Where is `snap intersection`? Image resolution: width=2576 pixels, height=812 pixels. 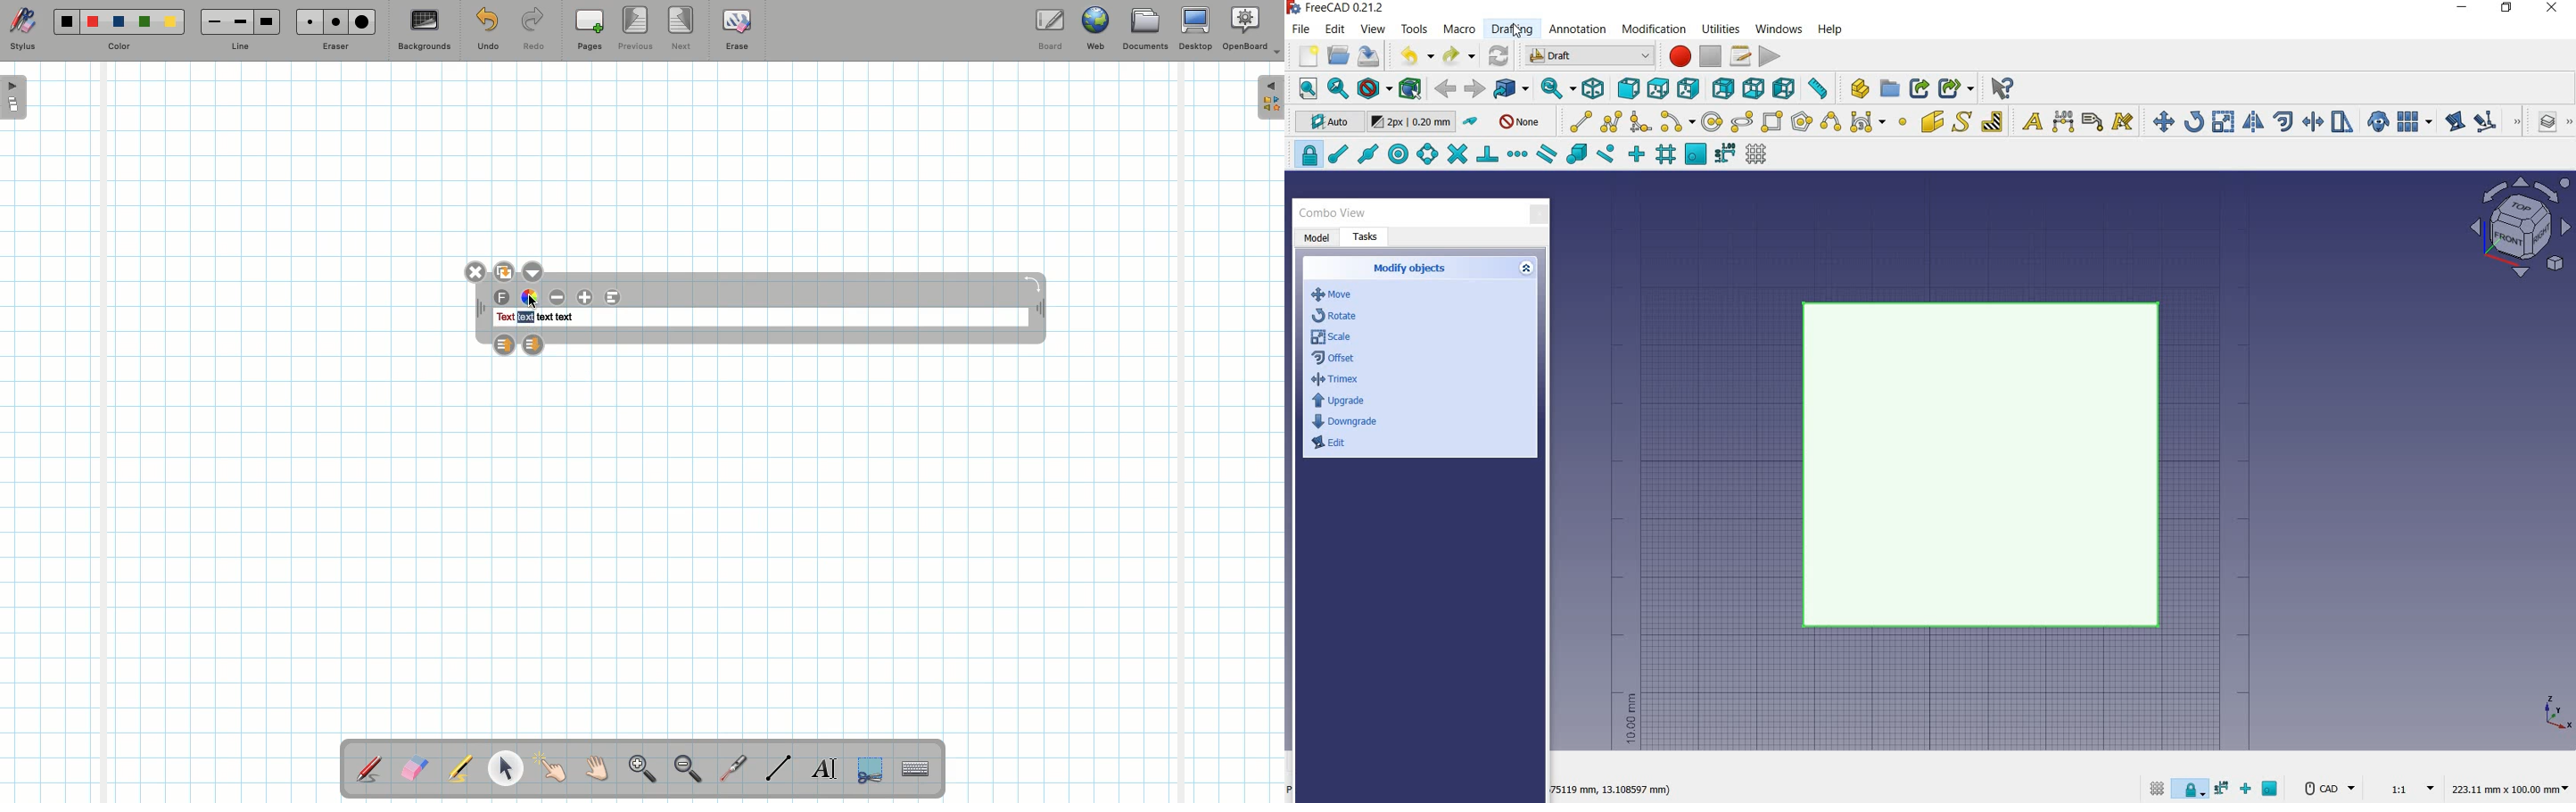
snap intersection is located at coordinates (1455, 155).